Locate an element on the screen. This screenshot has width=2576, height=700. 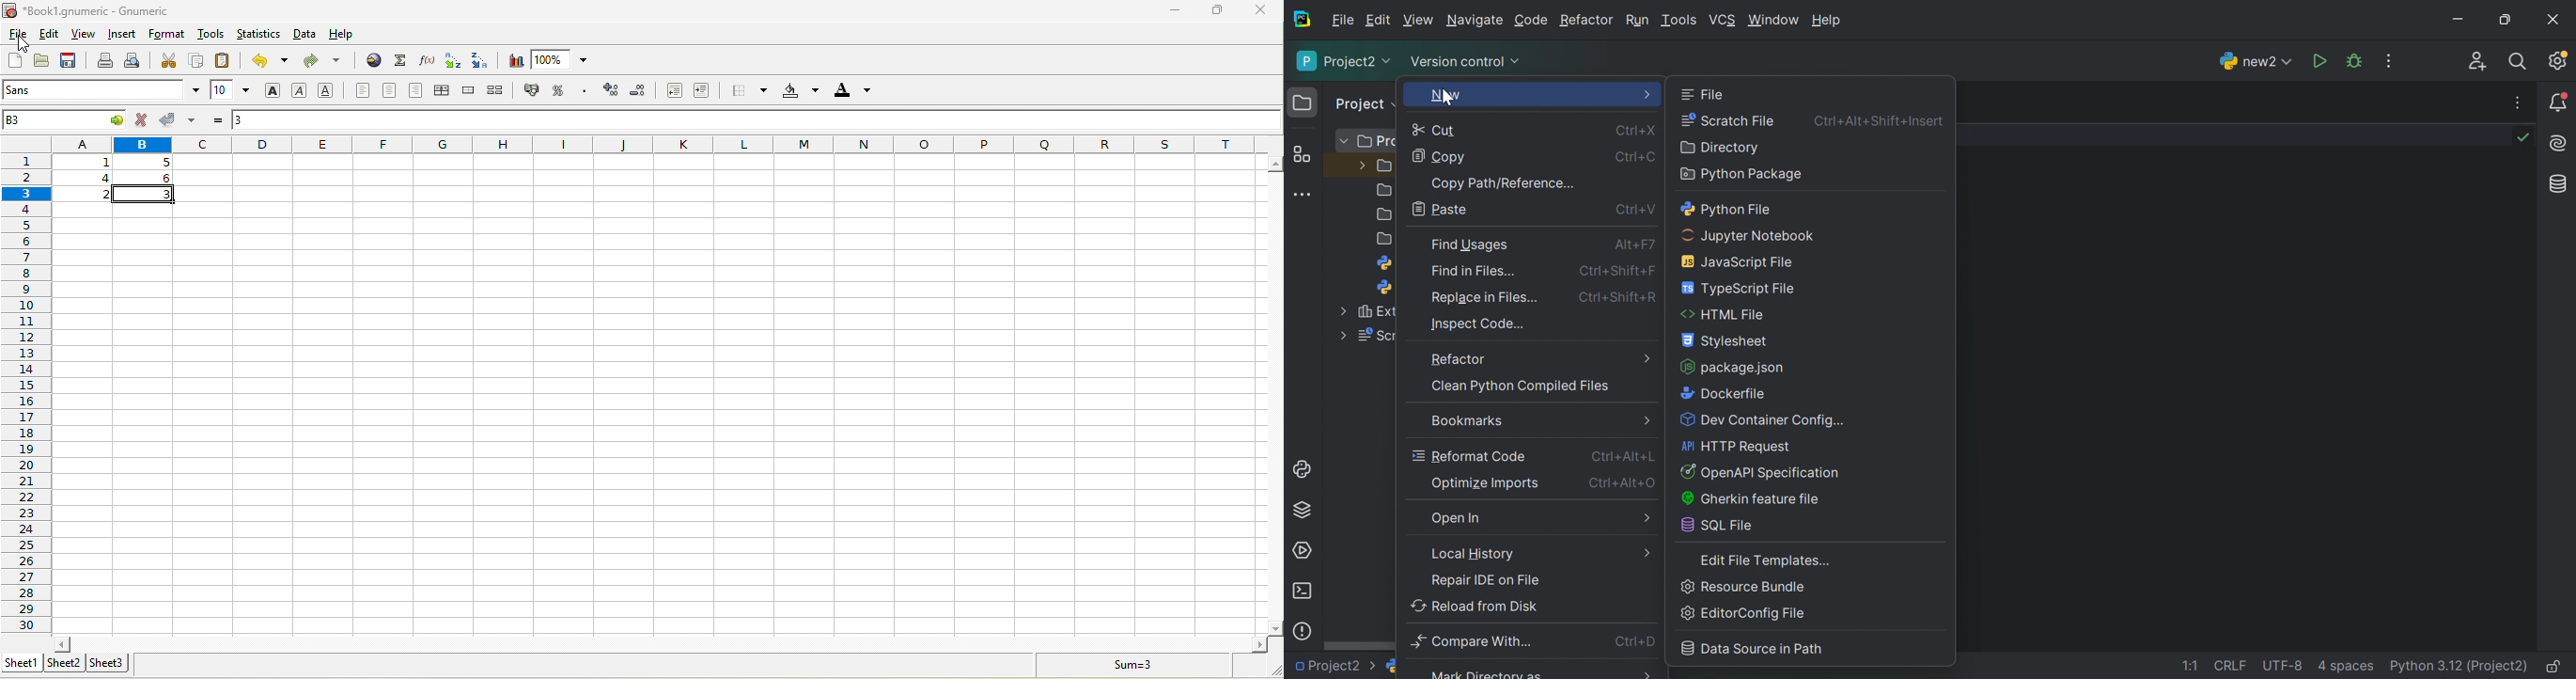
Ctrl+Alt+Shift+Insert is located at coordinates (1881, 119).